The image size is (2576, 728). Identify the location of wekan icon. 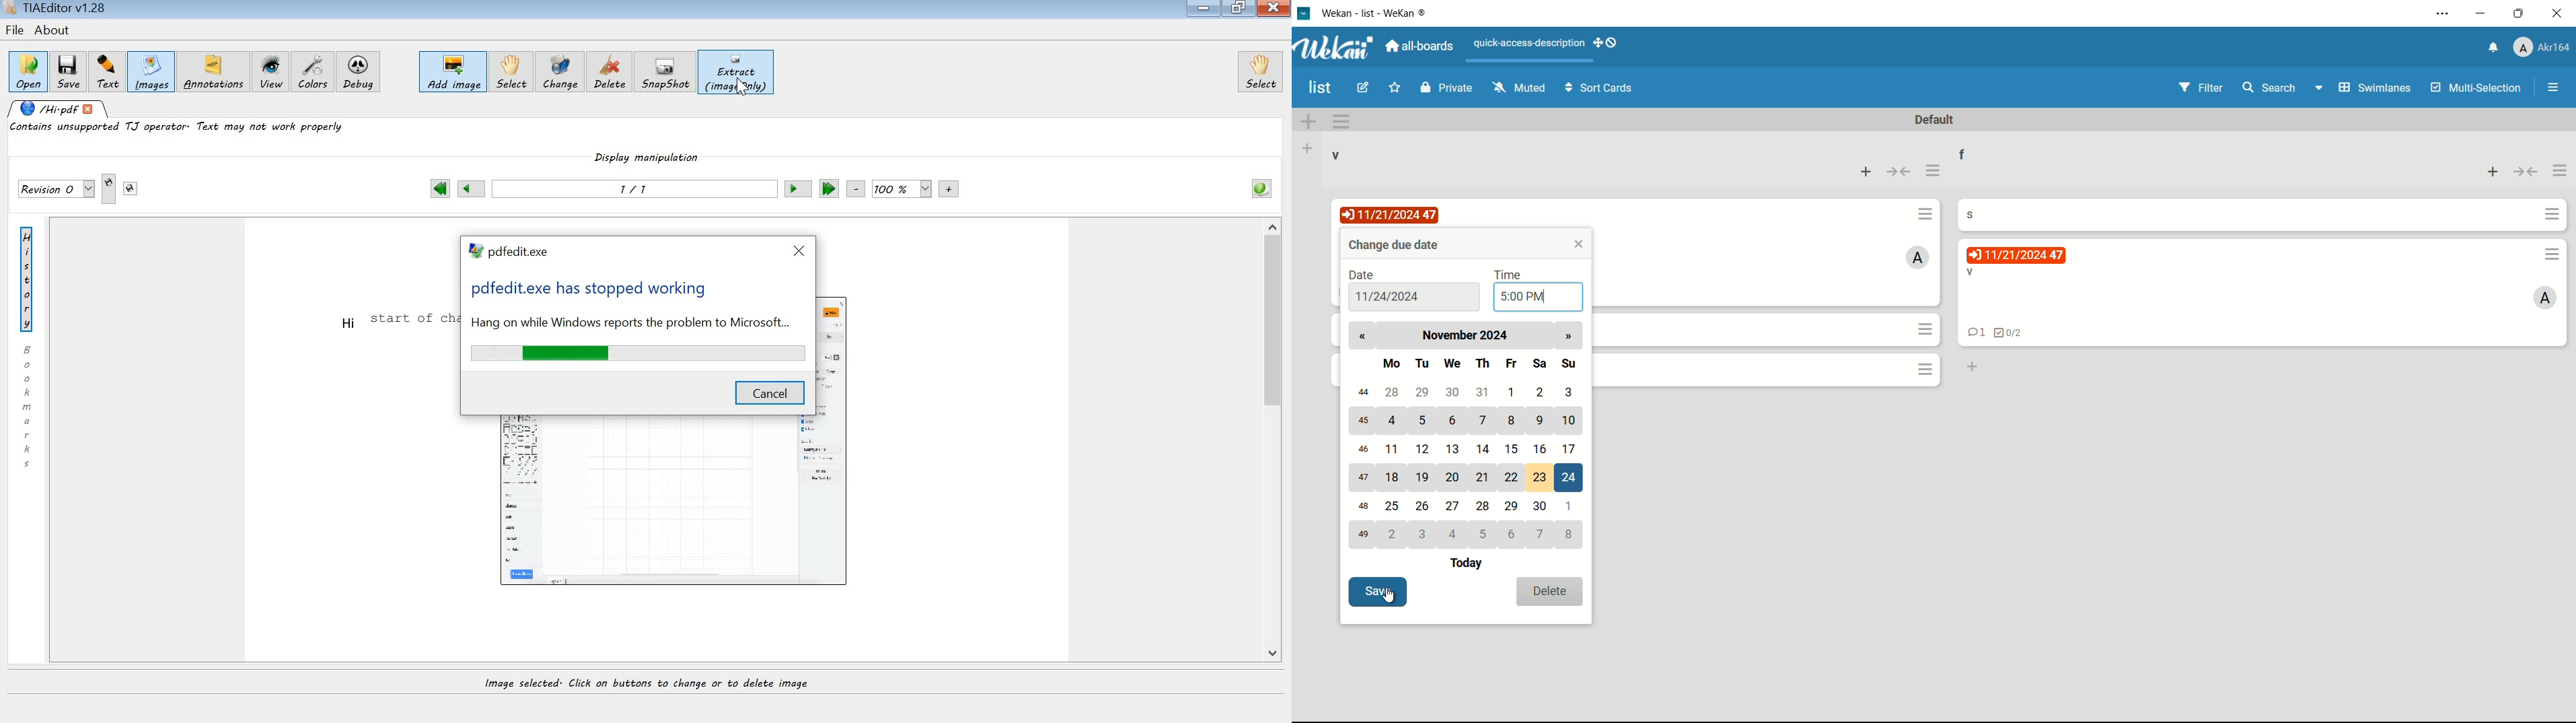
(1308, 13).